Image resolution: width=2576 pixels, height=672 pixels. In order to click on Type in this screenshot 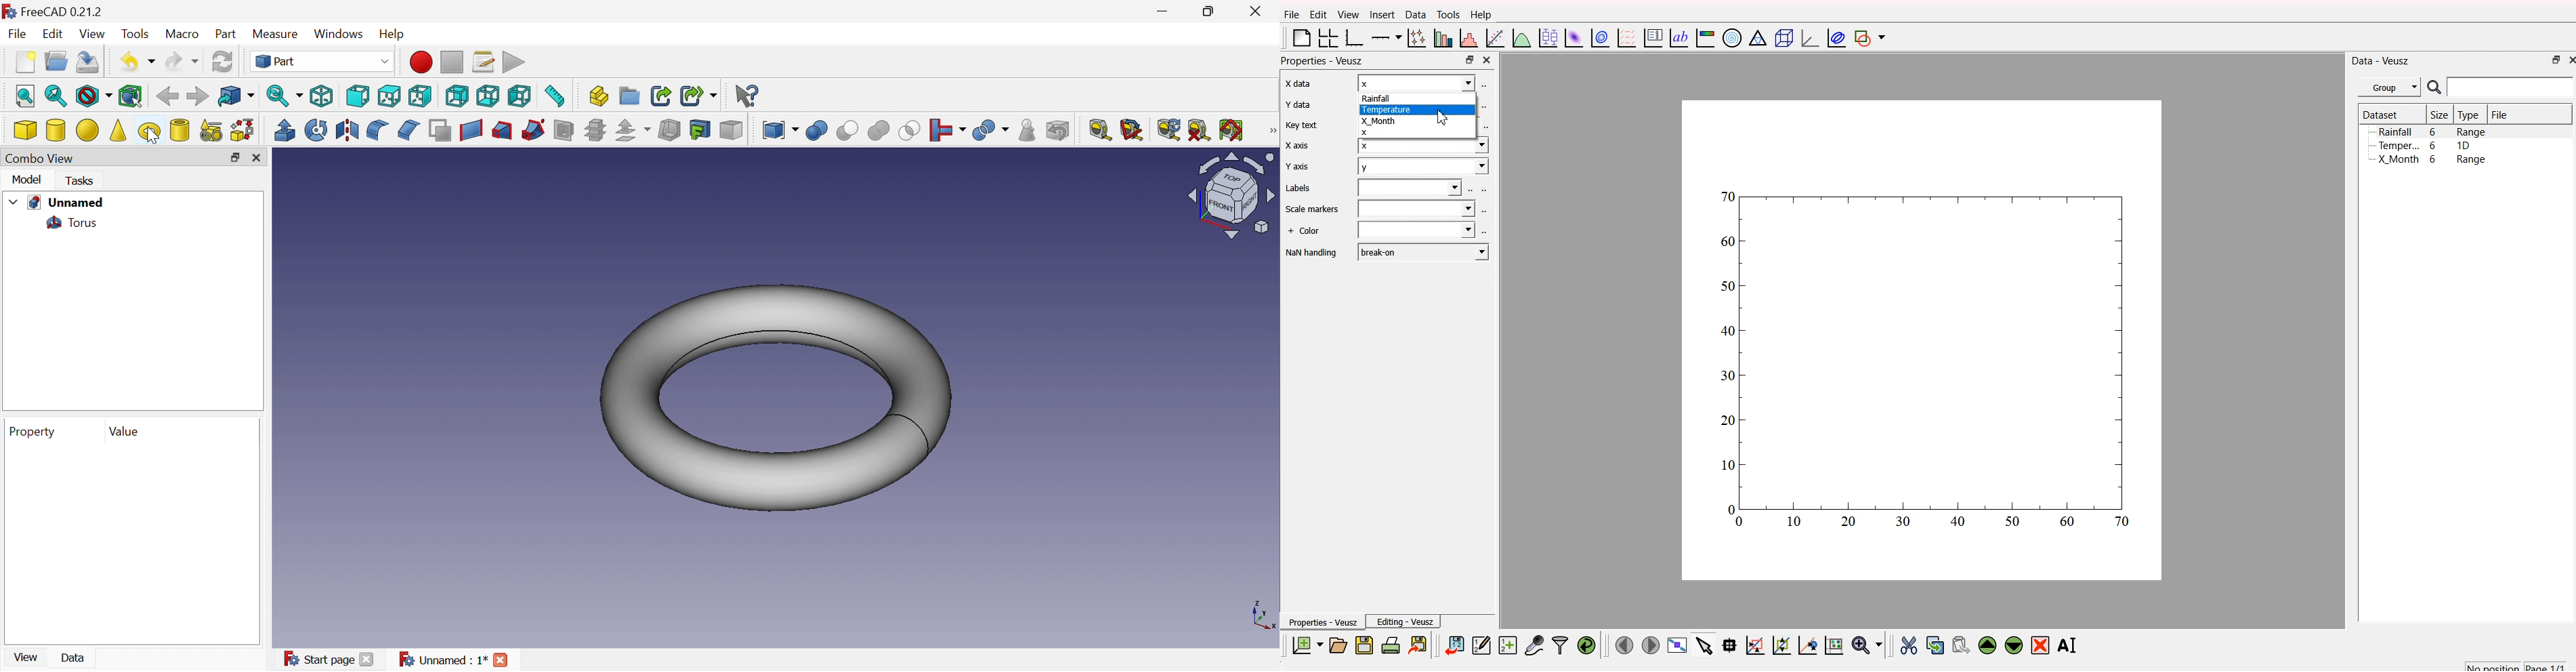, I will do `click(2469, 115)`.